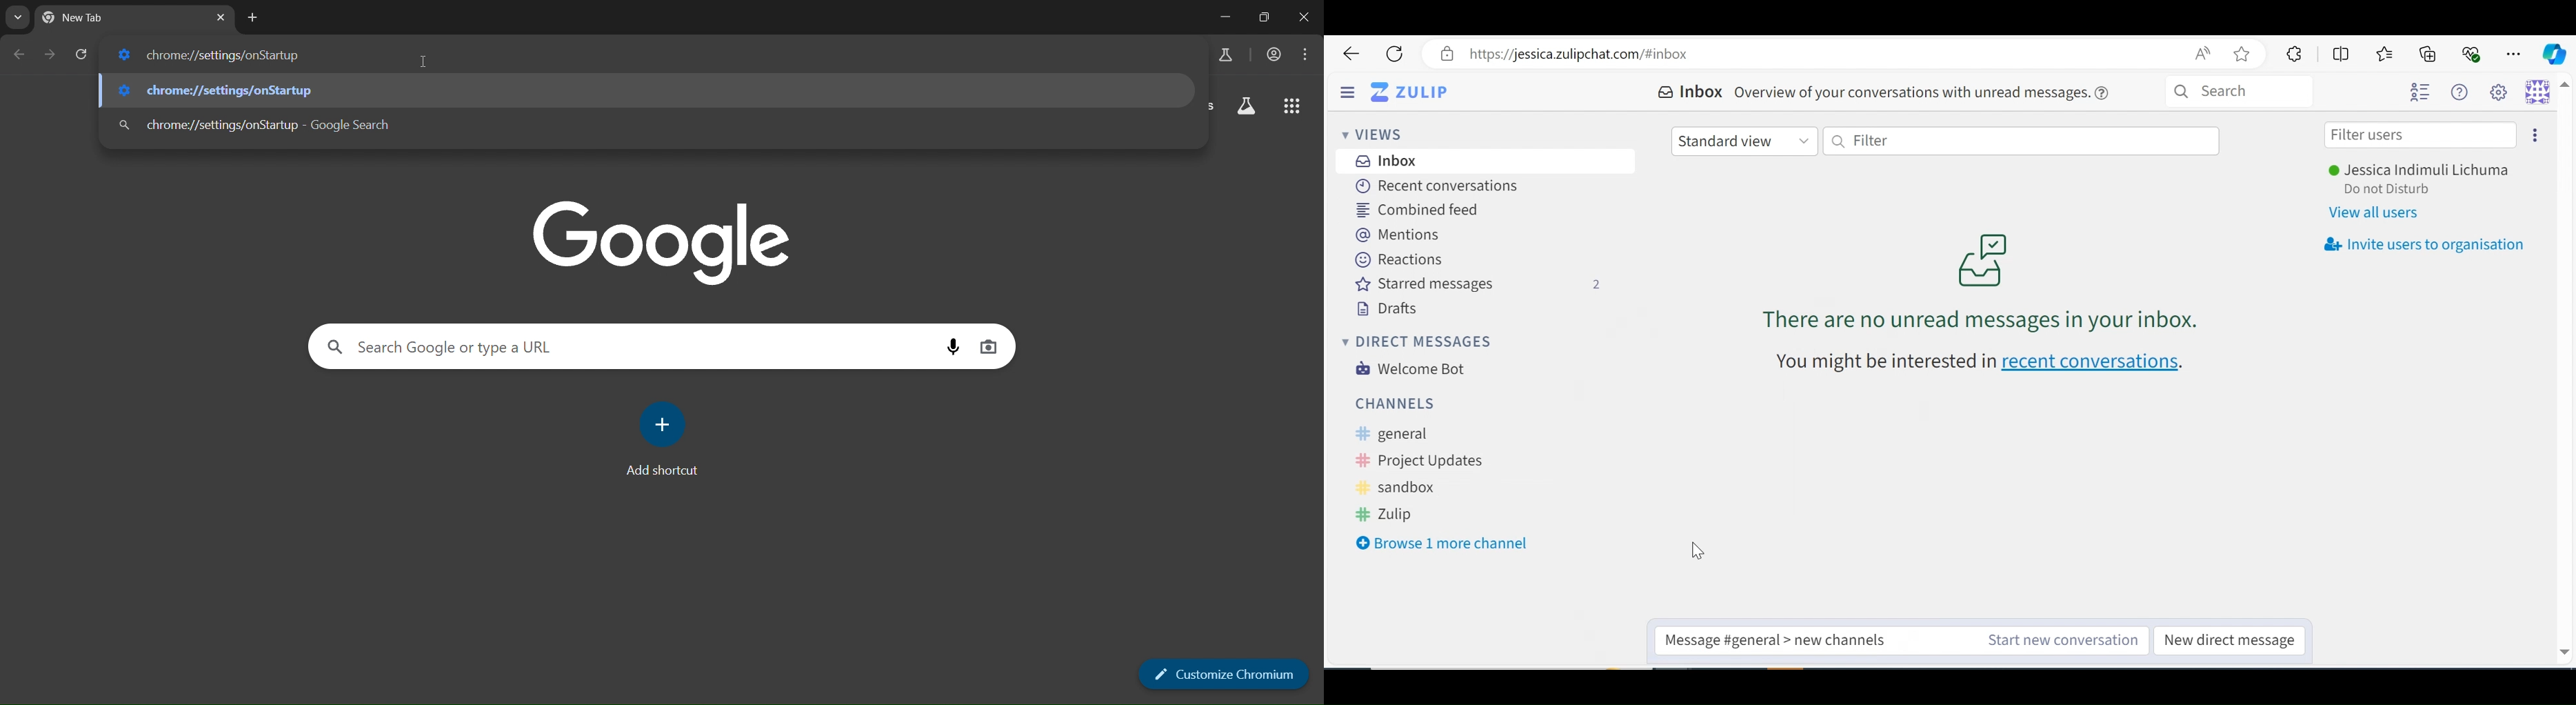  What do you see at coordinates (2340, 53) in the screenshot?
I see `Split screen` at bounding box center [2340, 53].